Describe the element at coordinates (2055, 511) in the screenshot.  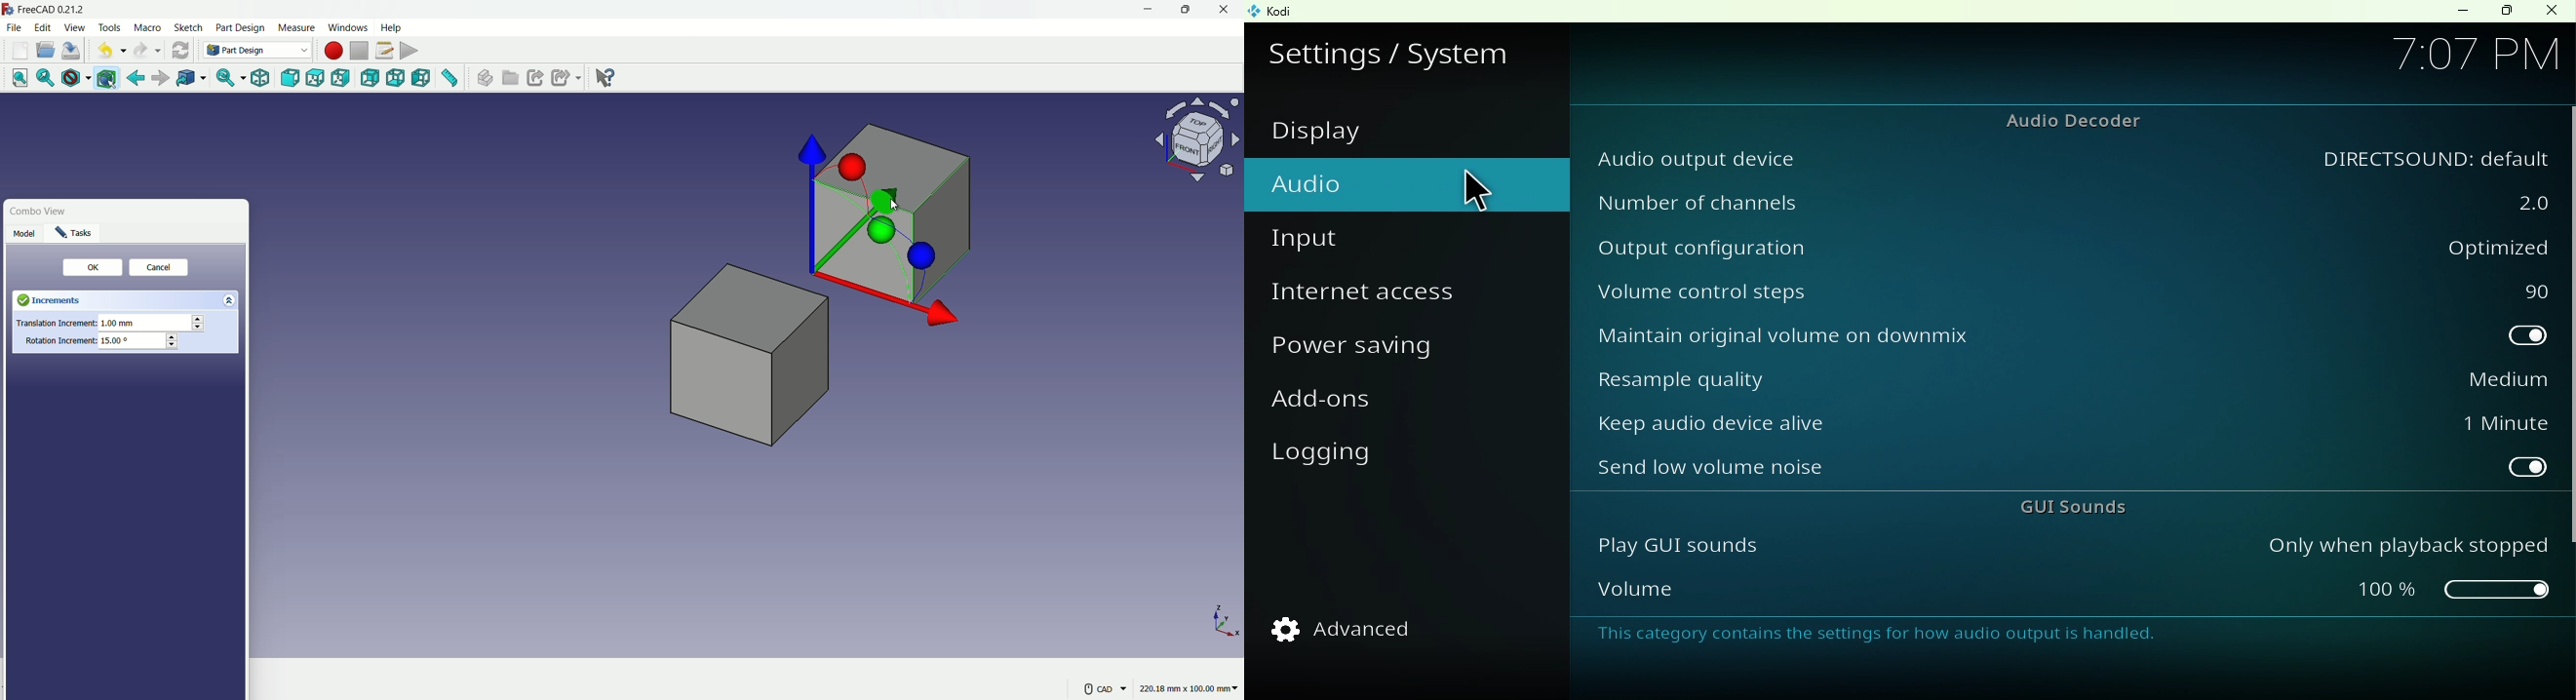
I see `GUI sounds` at that location.